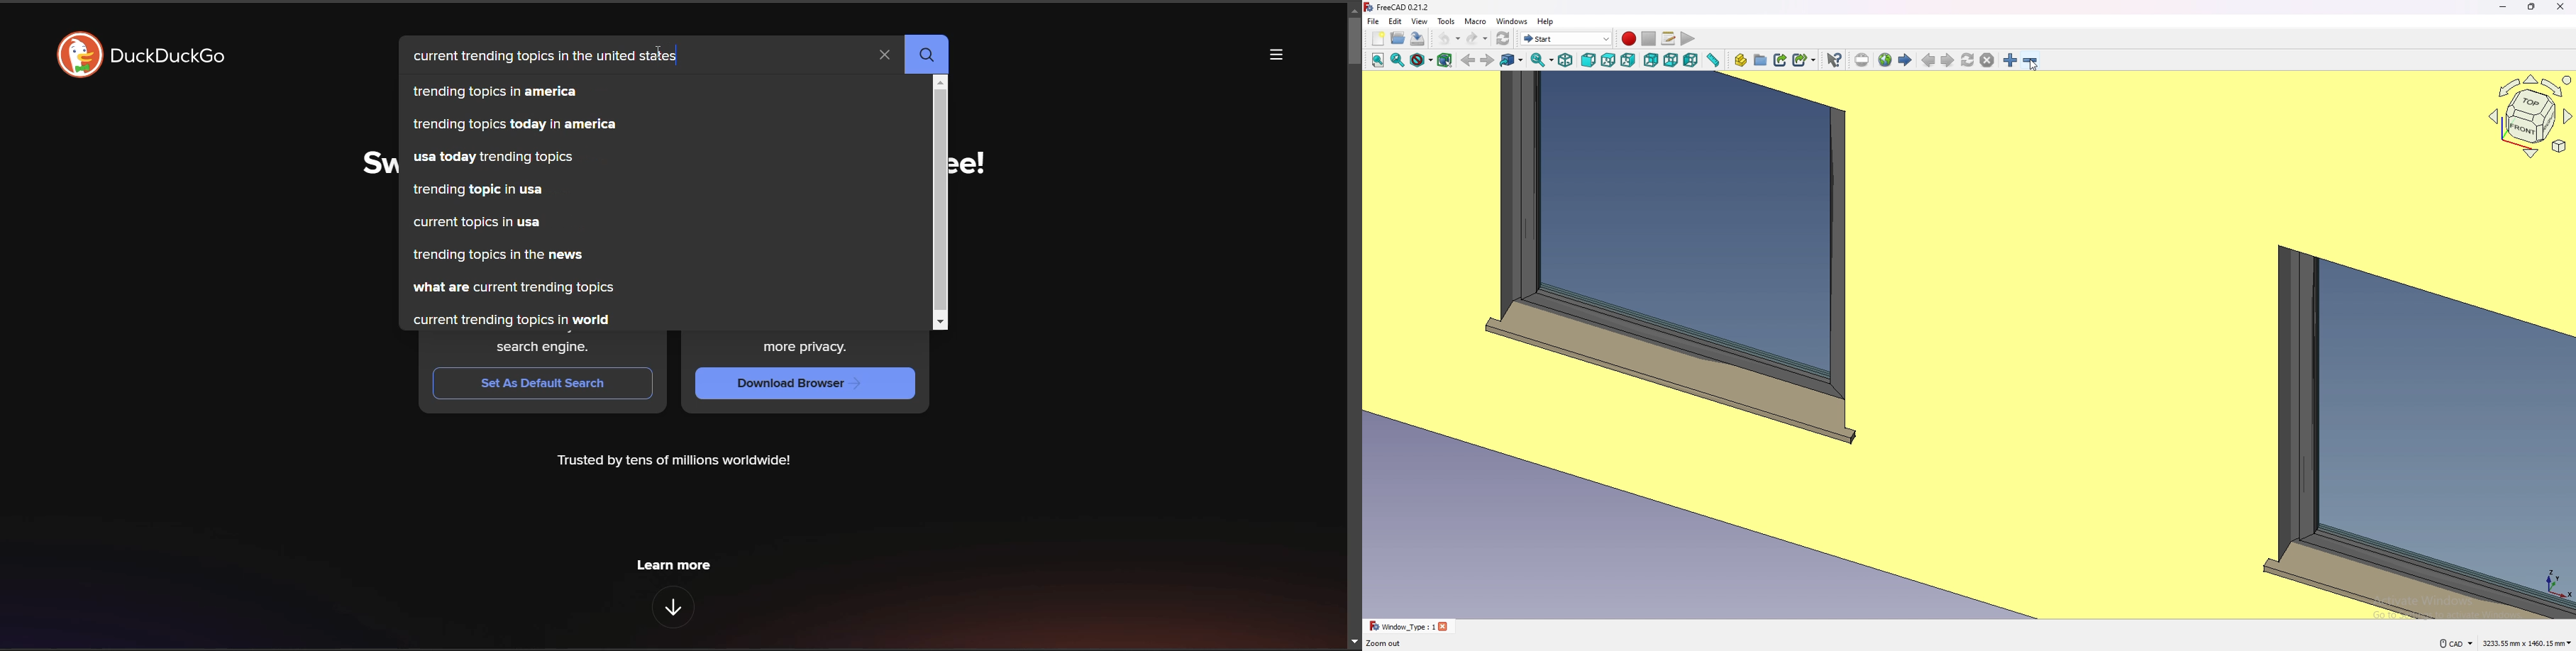 This screenshot has height=672, width=2576. I want to click on bounding box, so click(1444, 61).